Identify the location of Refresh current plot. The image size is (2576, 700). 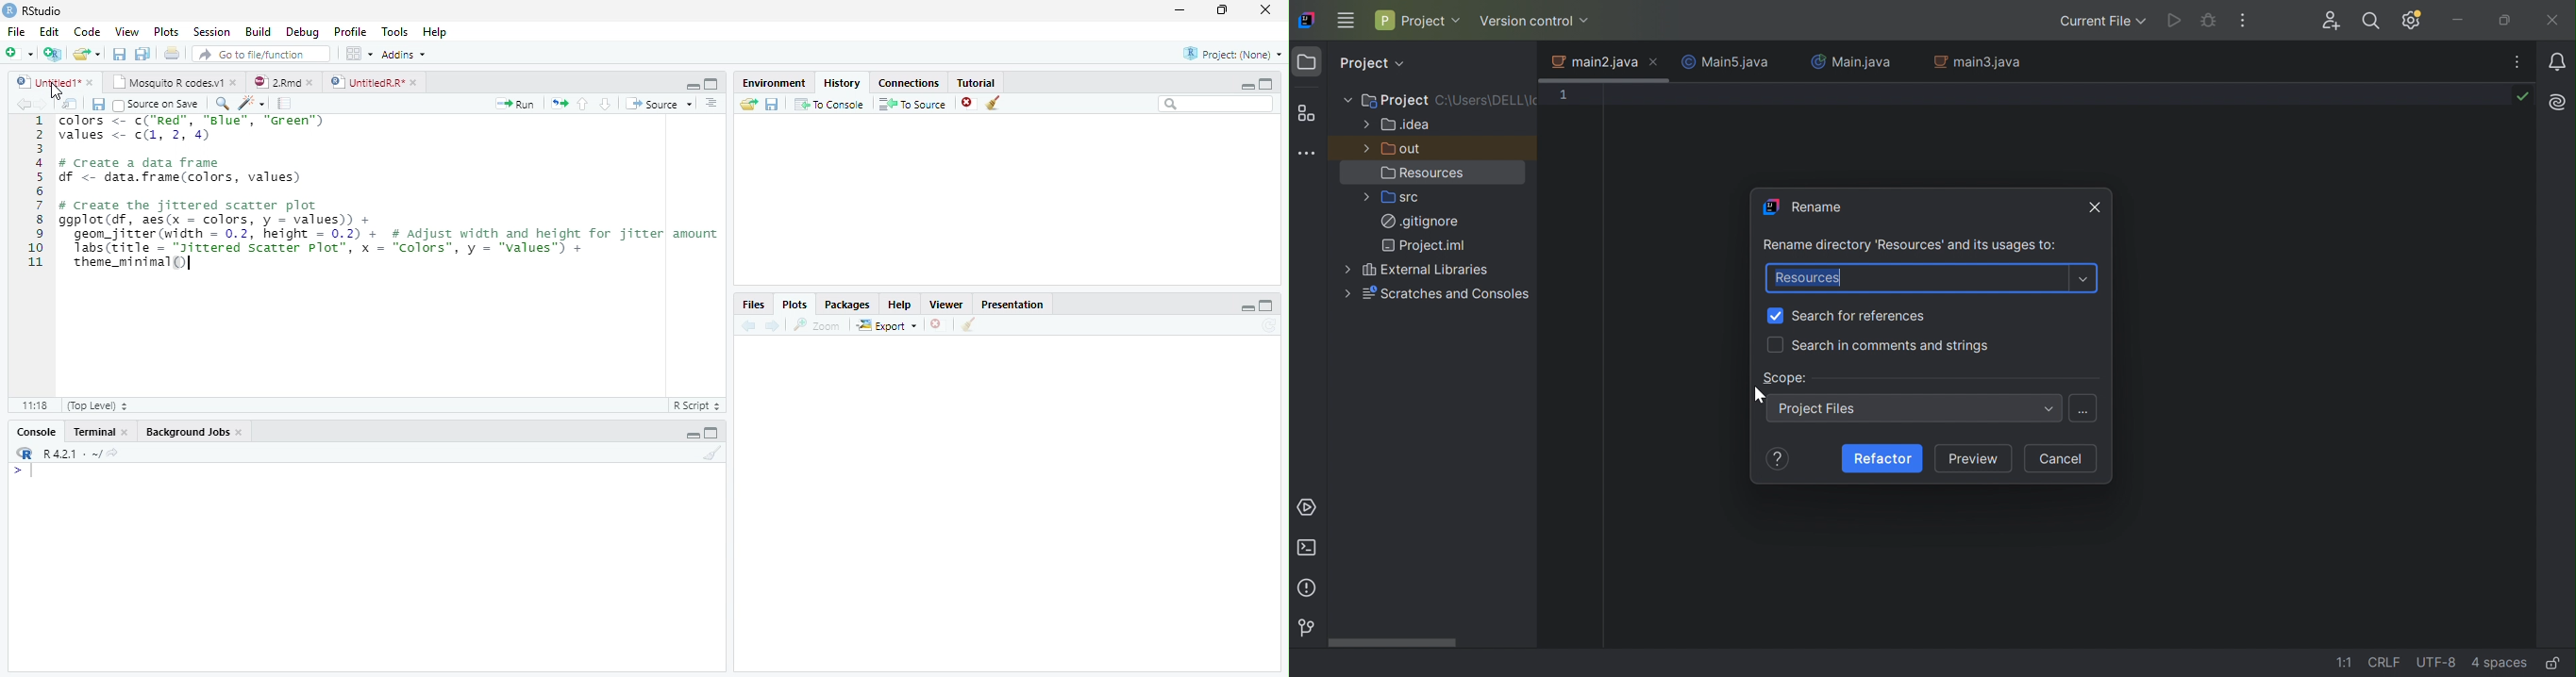
(1269, 325).